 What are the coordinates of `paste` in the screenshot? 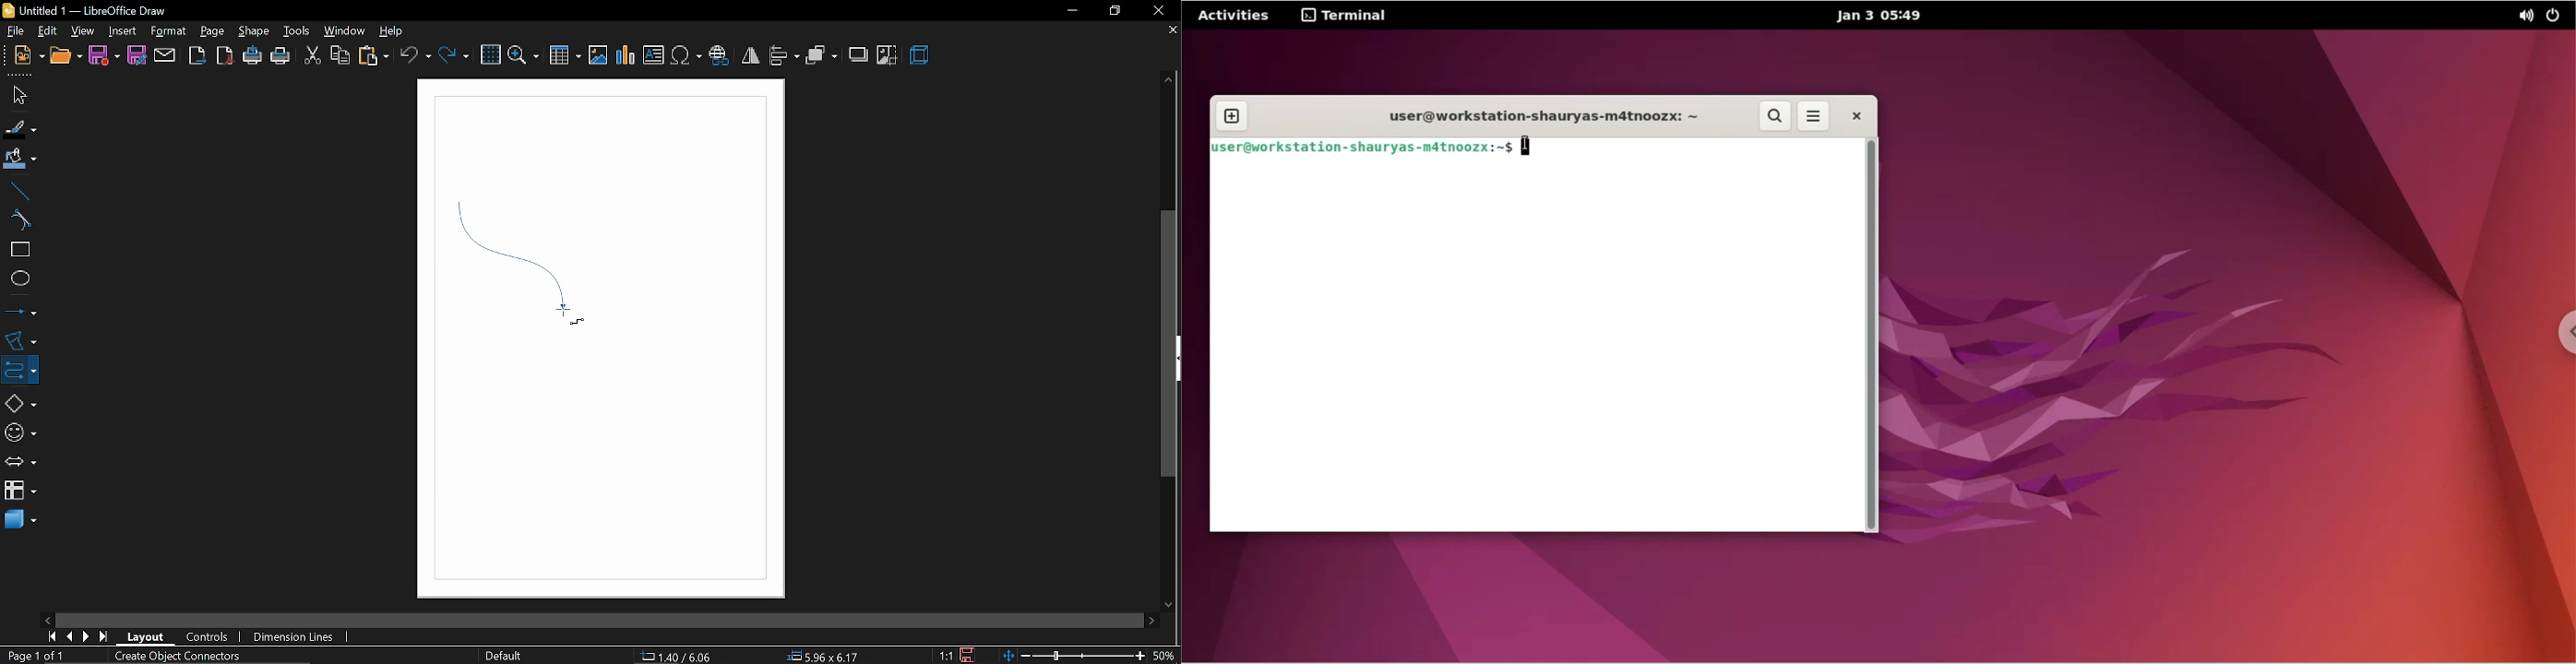 It's located at (373, 56).